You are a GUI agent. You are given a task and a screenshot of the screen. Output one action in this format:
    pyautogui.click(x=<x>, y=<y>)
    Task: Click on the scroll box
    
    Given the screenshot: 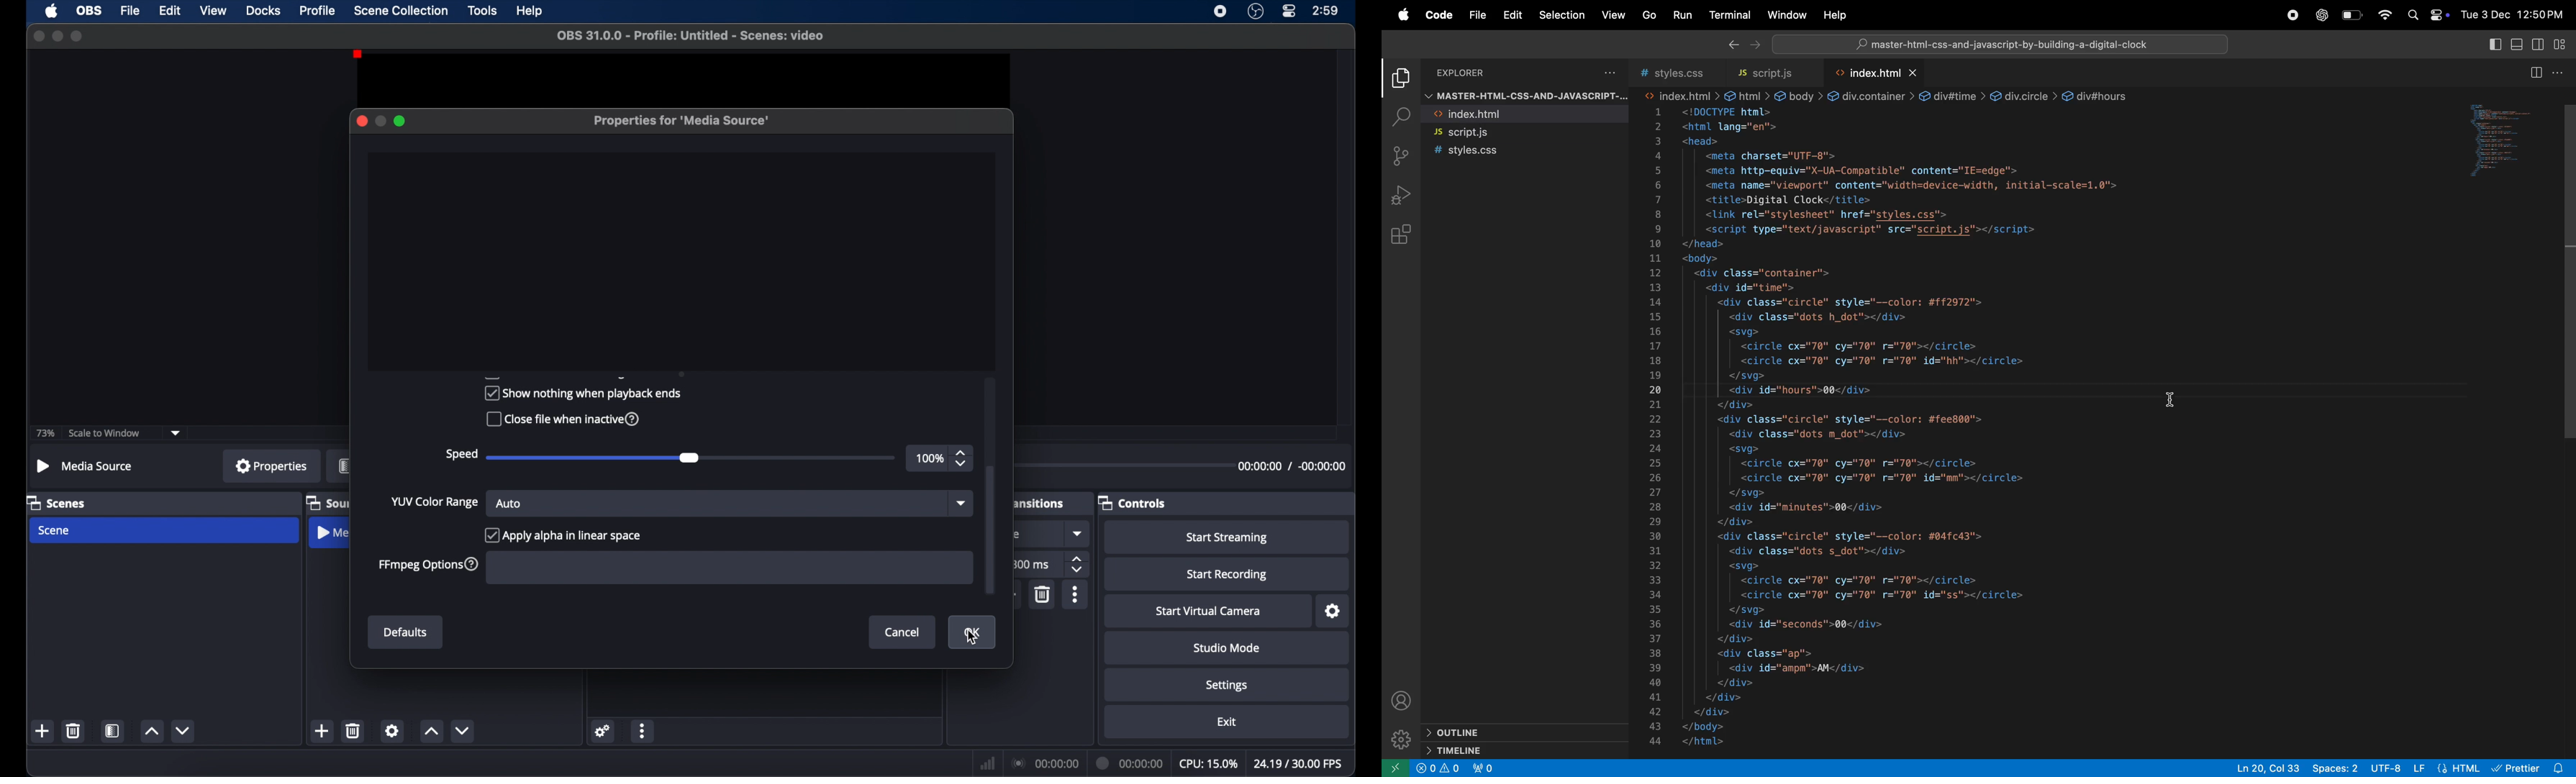 What is the action you would take?
    pyautogui.click(x=992, y=530)
    